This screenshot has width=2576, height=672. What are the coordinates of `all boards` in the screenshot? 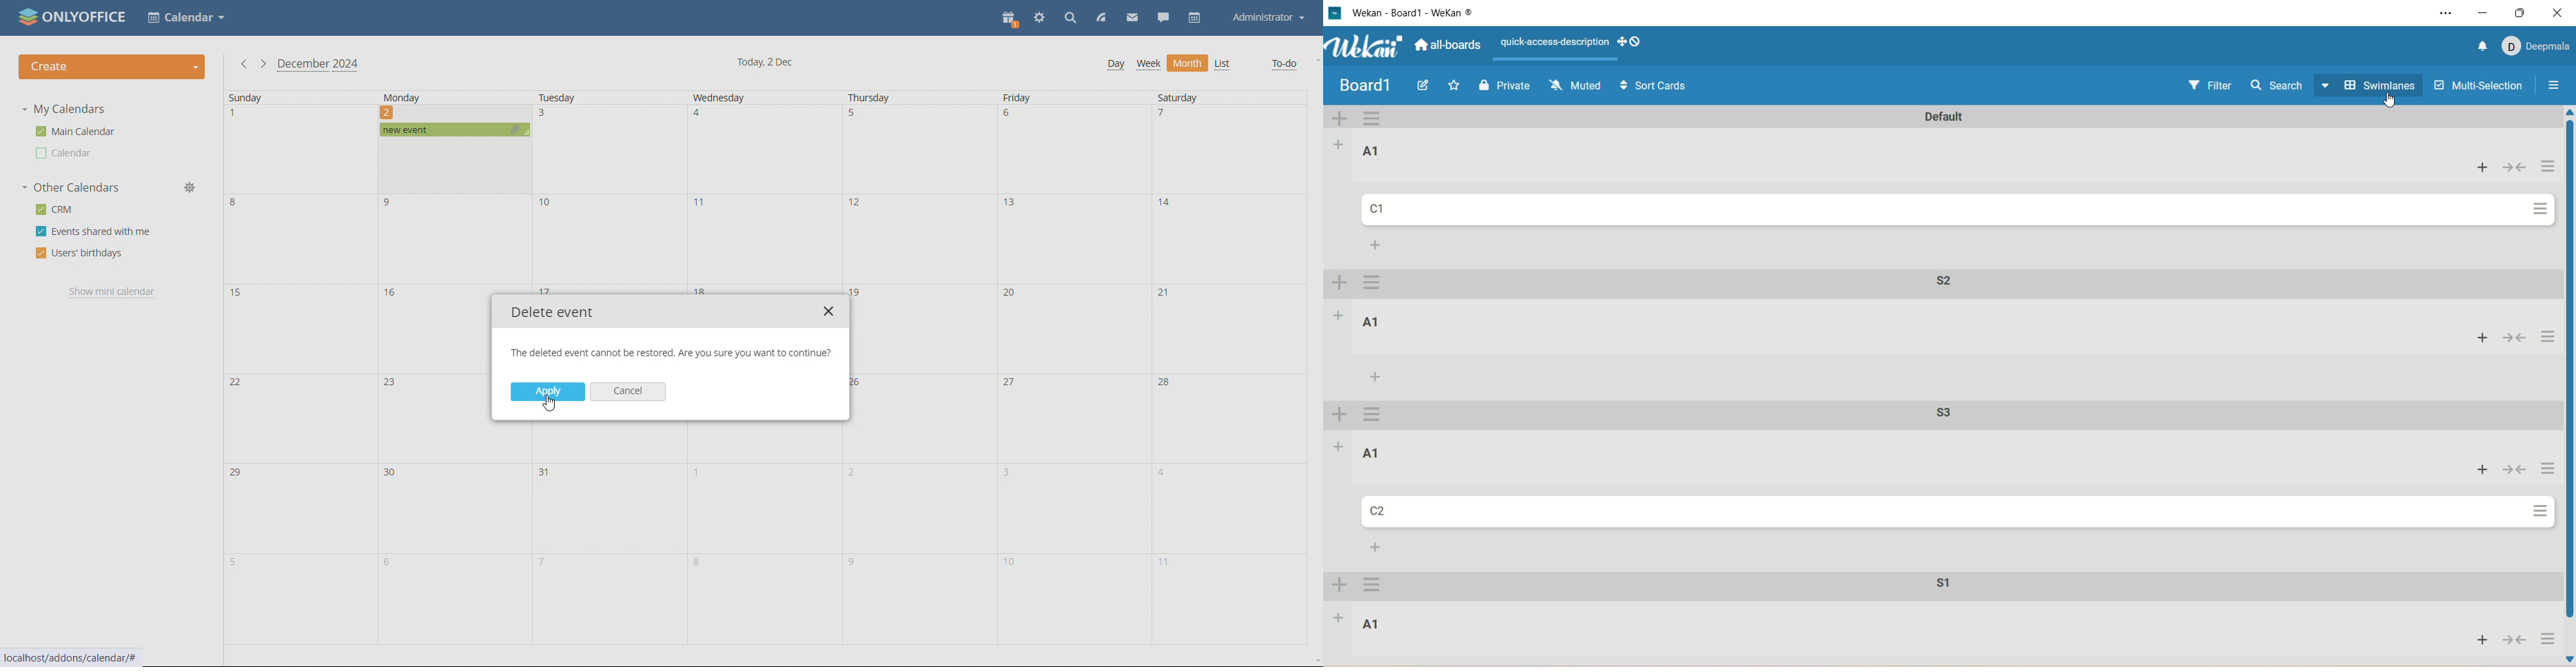 It's located at (1452, 48).